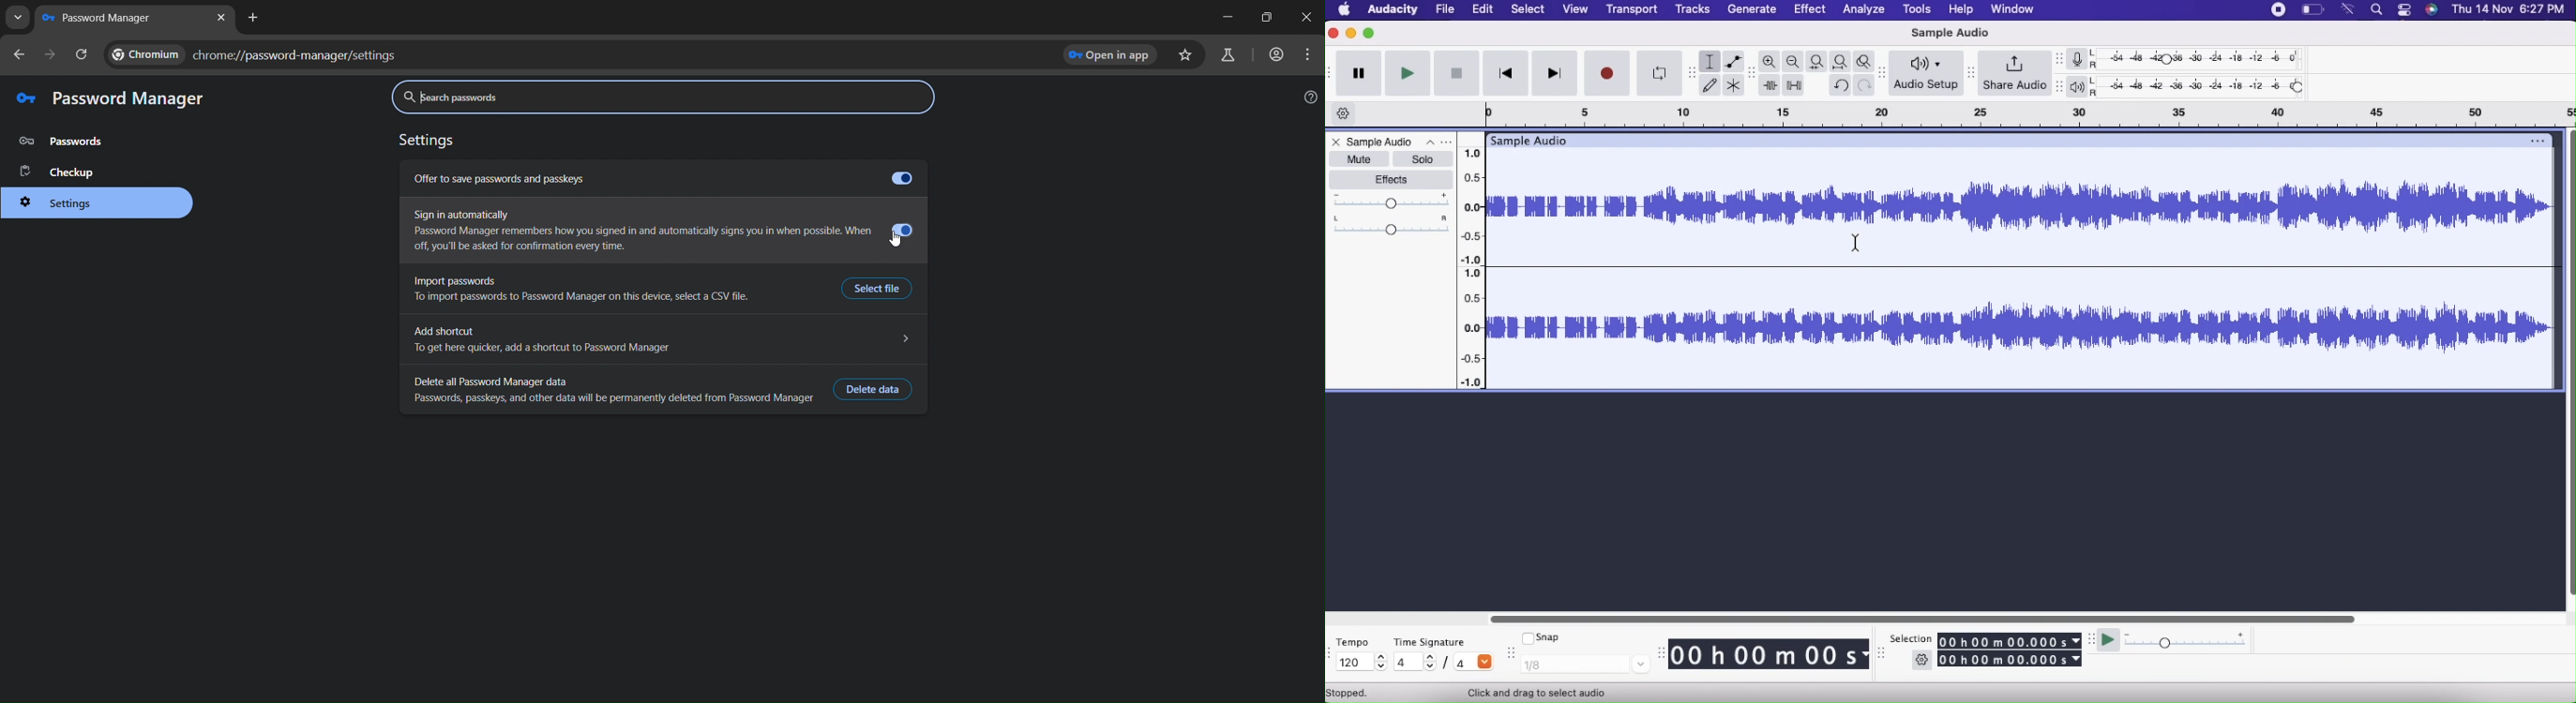  Describe the element at coordinates (68, 204) in the screenshot. I see `settings` at that location.